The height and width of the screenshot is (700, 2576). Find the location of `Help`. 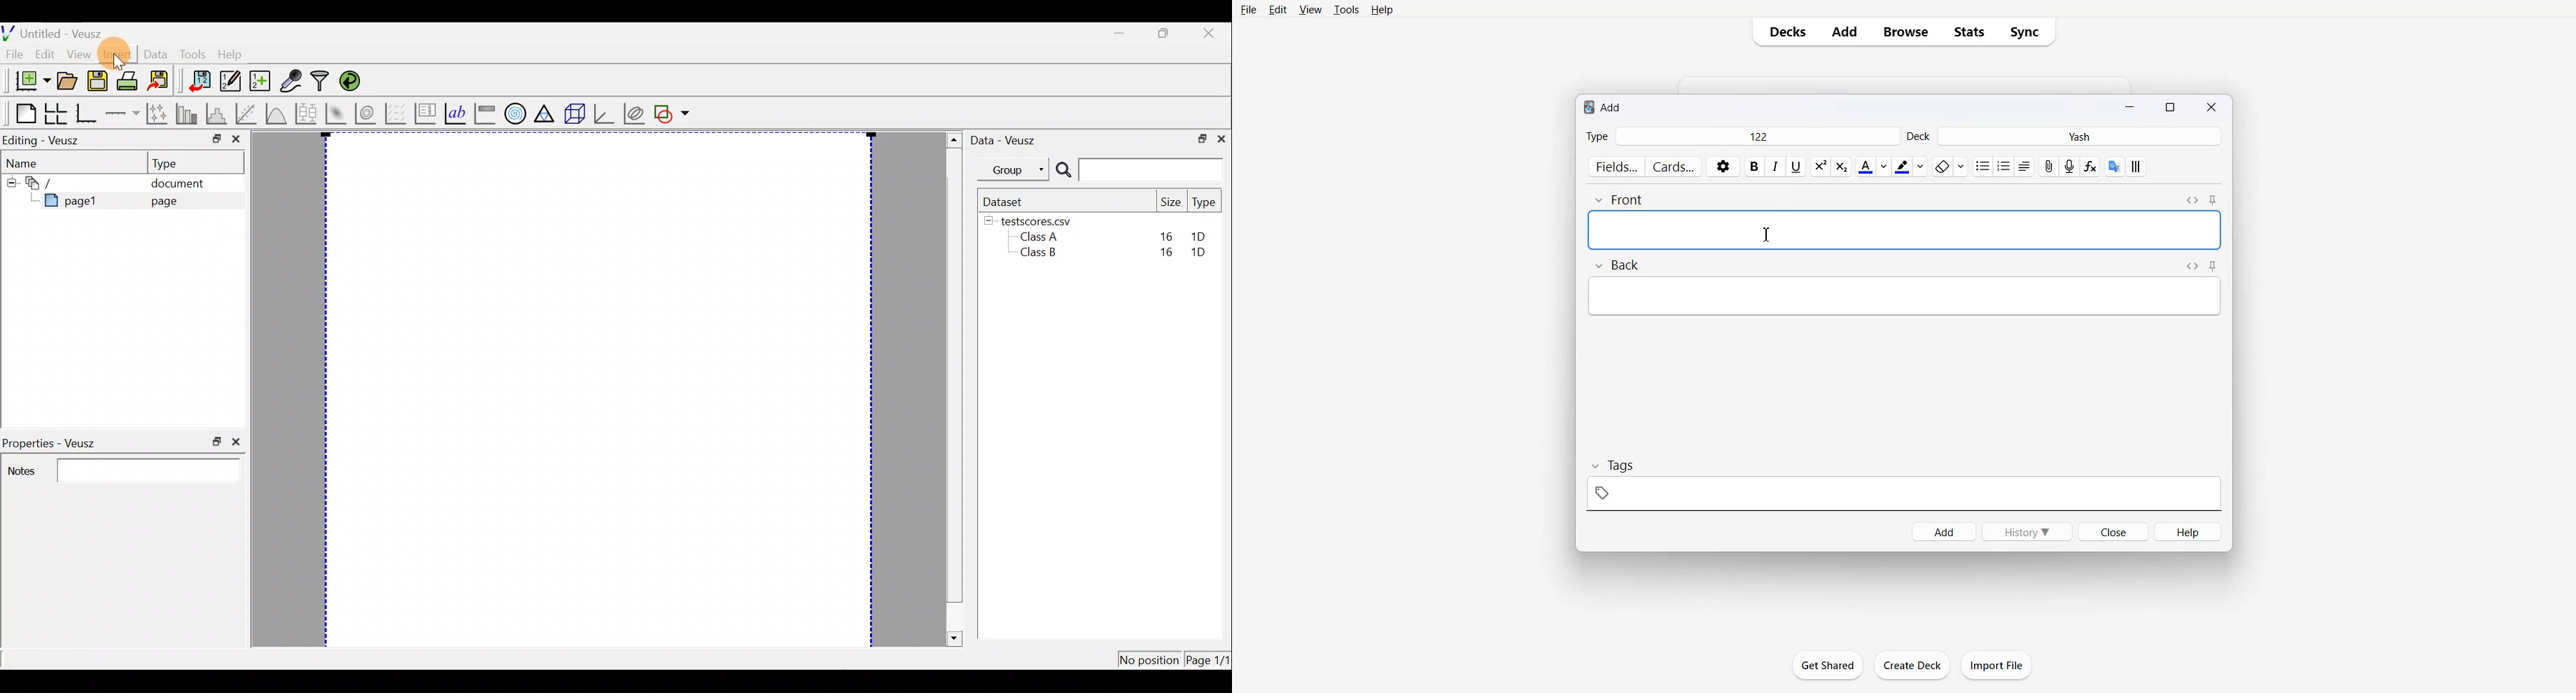

Help is located at coordinates (2189, 531).